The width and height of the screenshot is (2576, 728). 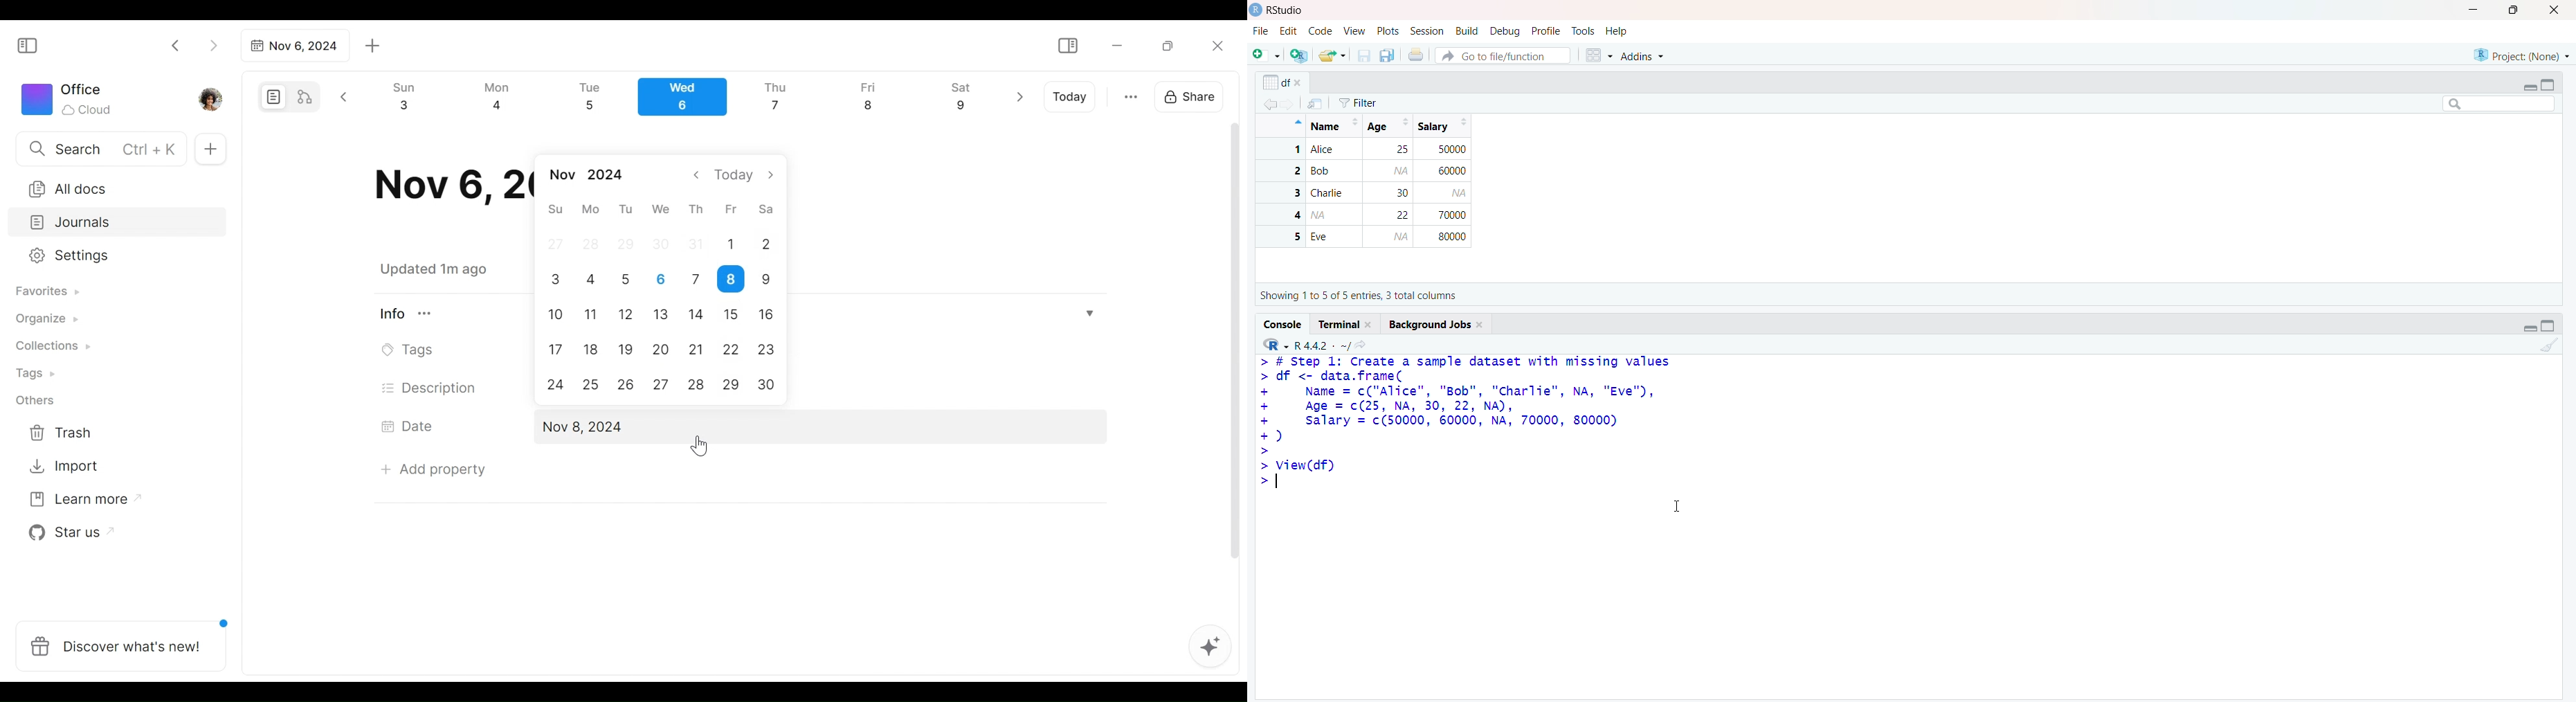 What do you see at coordinates (1471, 435) in the screenshot?
I see `> # Step Ll: (Create a sample dataset with missing values
> df <- data.frame(
+ Name = c("Alice", "Bob", "Charlie", NA, "Eve"),
+ Age = c(25, NA, 30, 22, NA),
+ salary = c(50000, 60000, NA, 70000, 80000)
+)
>
> View(df)
>
I` at bounding box center [1471, 435].